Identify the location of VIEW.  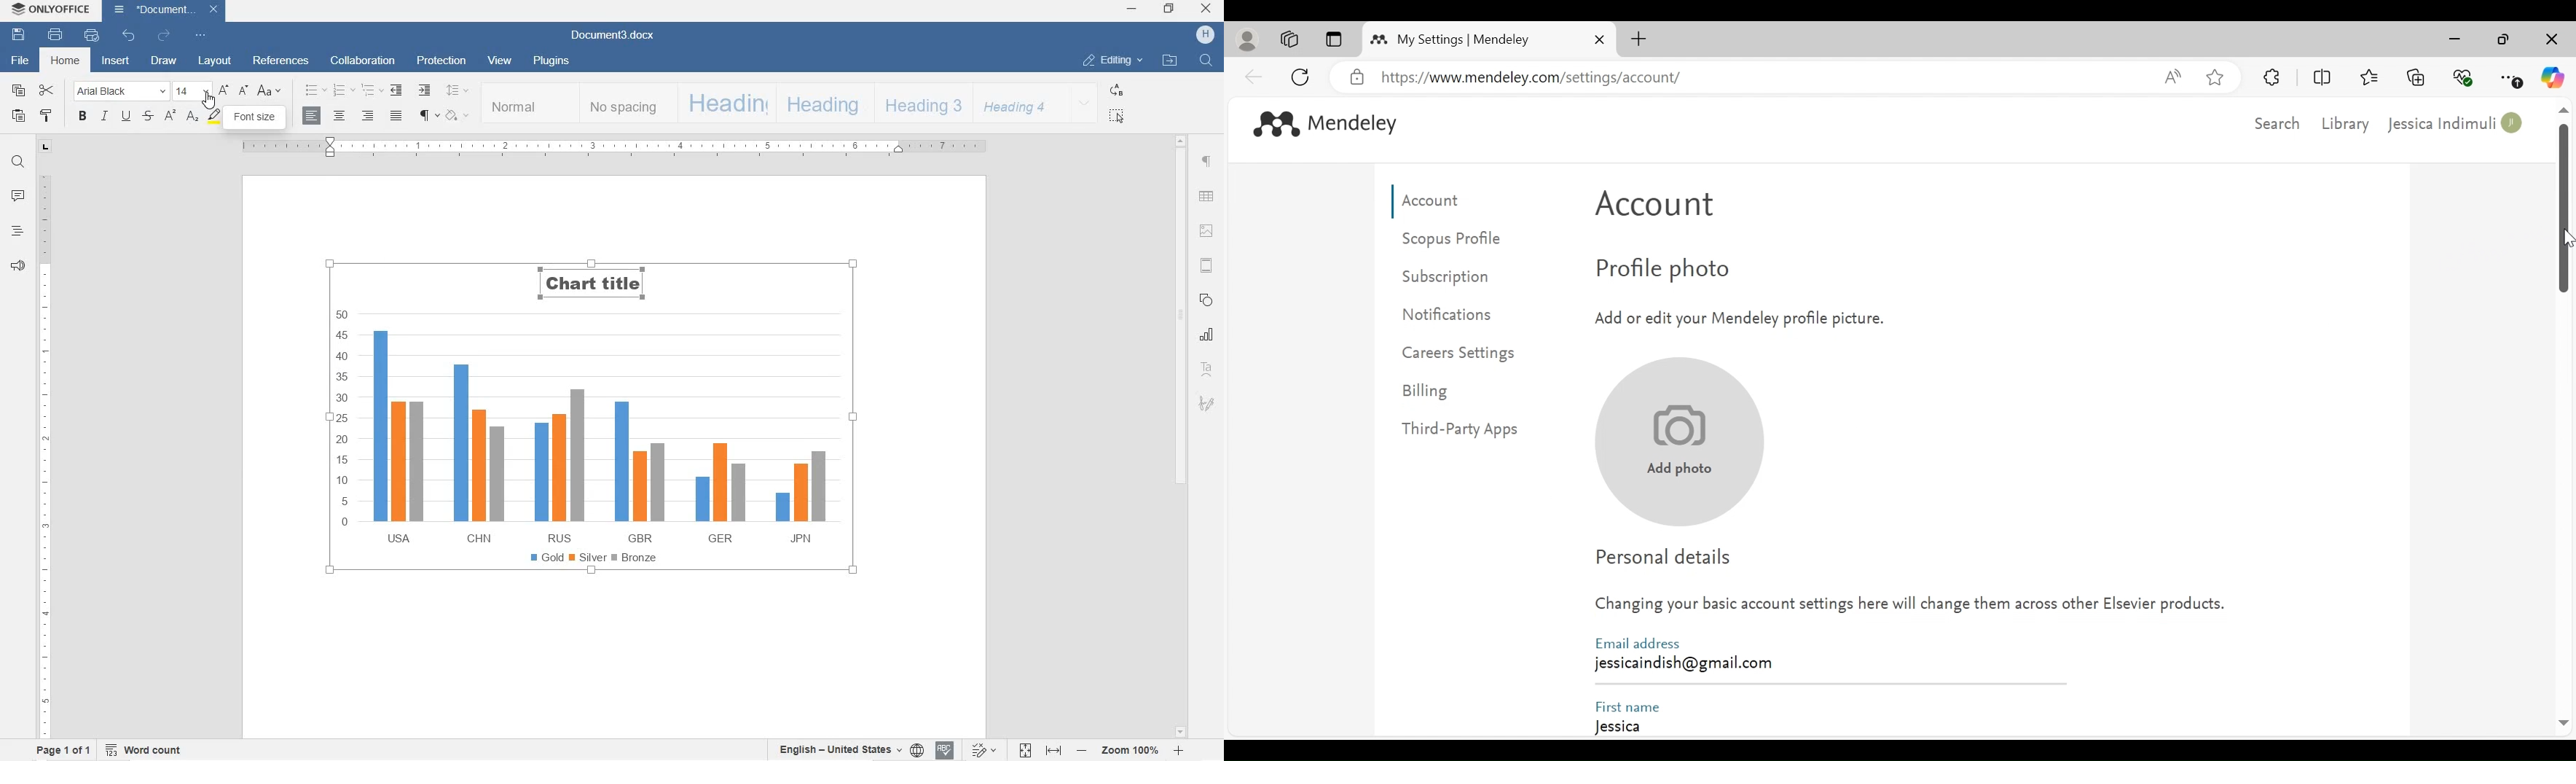
(501, 62).